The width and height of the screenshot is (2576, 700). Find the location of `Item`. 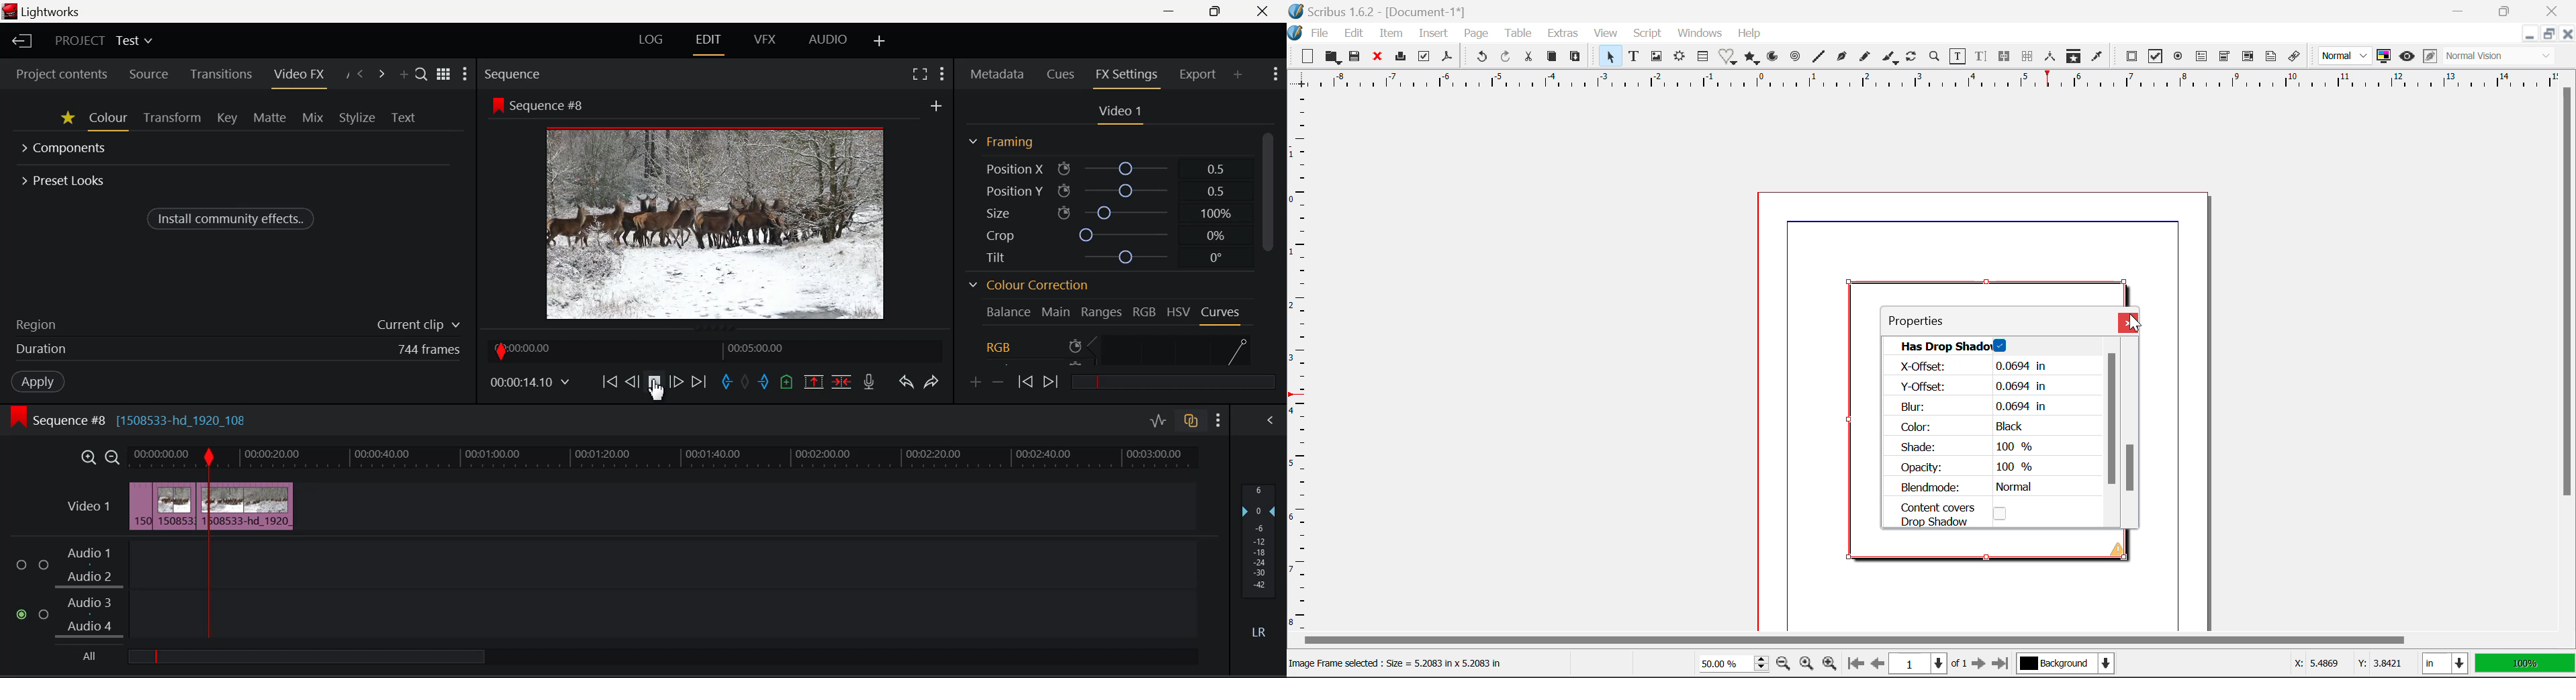

Item is located at coordinates (1391, 34).